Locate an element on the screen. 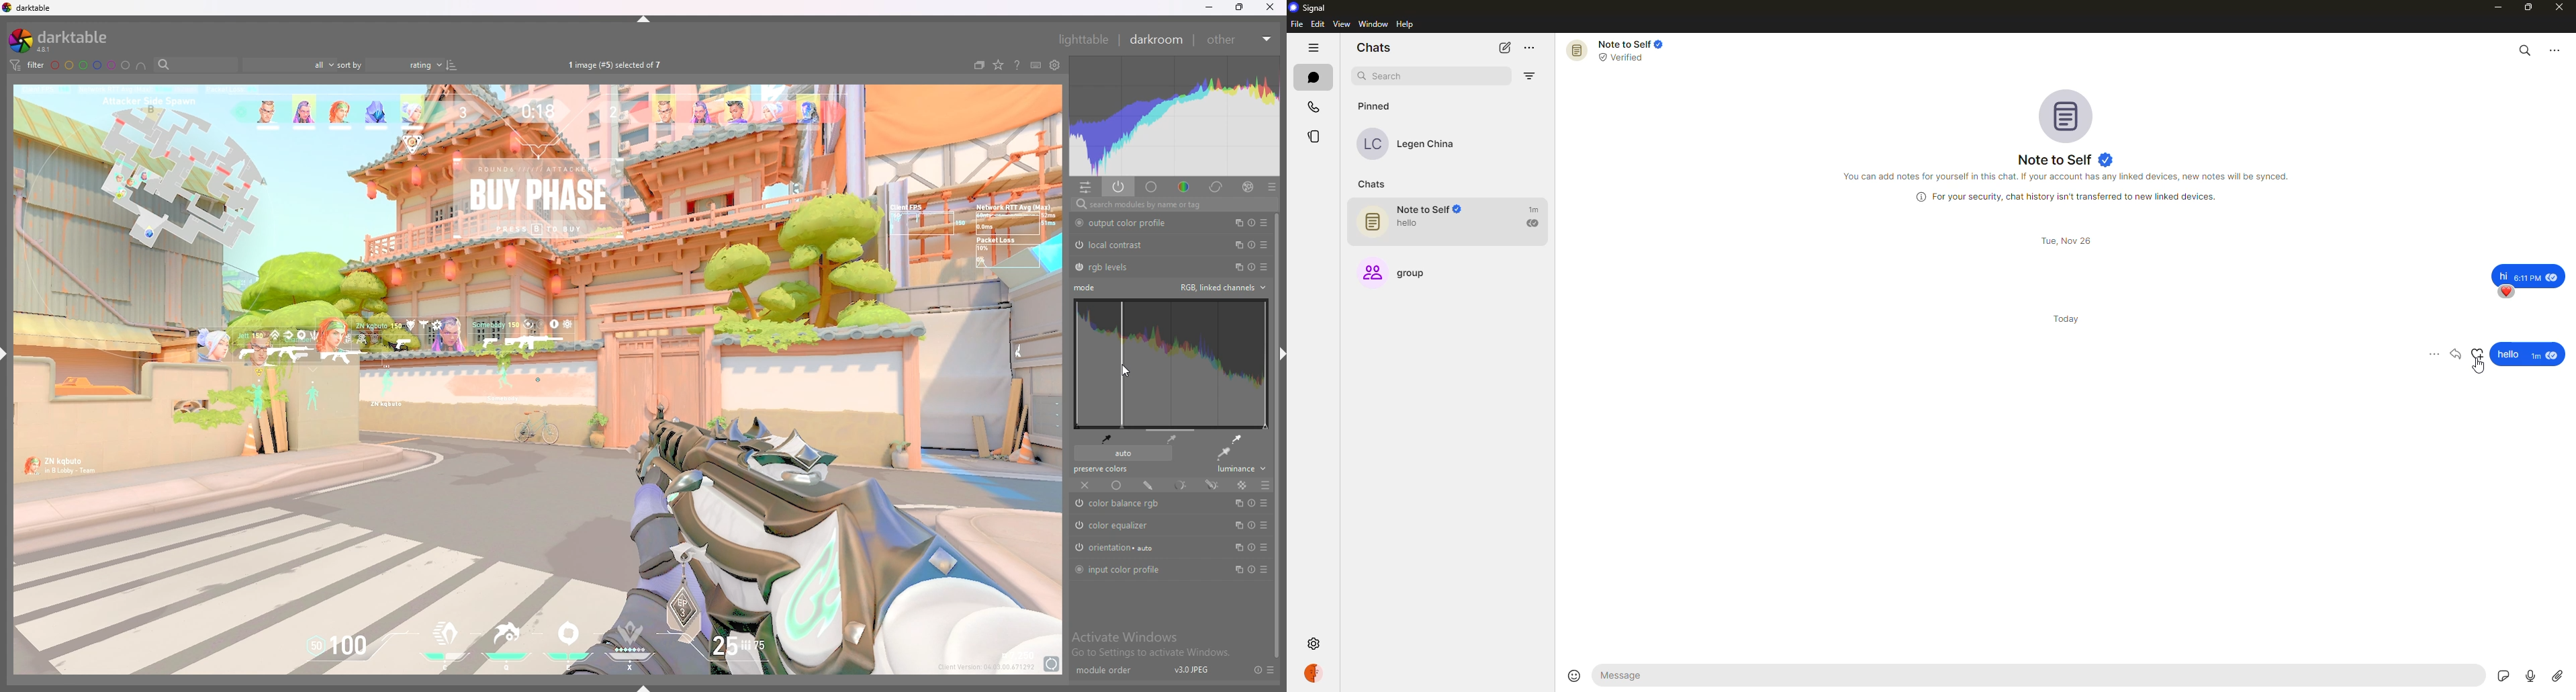  mode is located at coordinates (1086, 288).